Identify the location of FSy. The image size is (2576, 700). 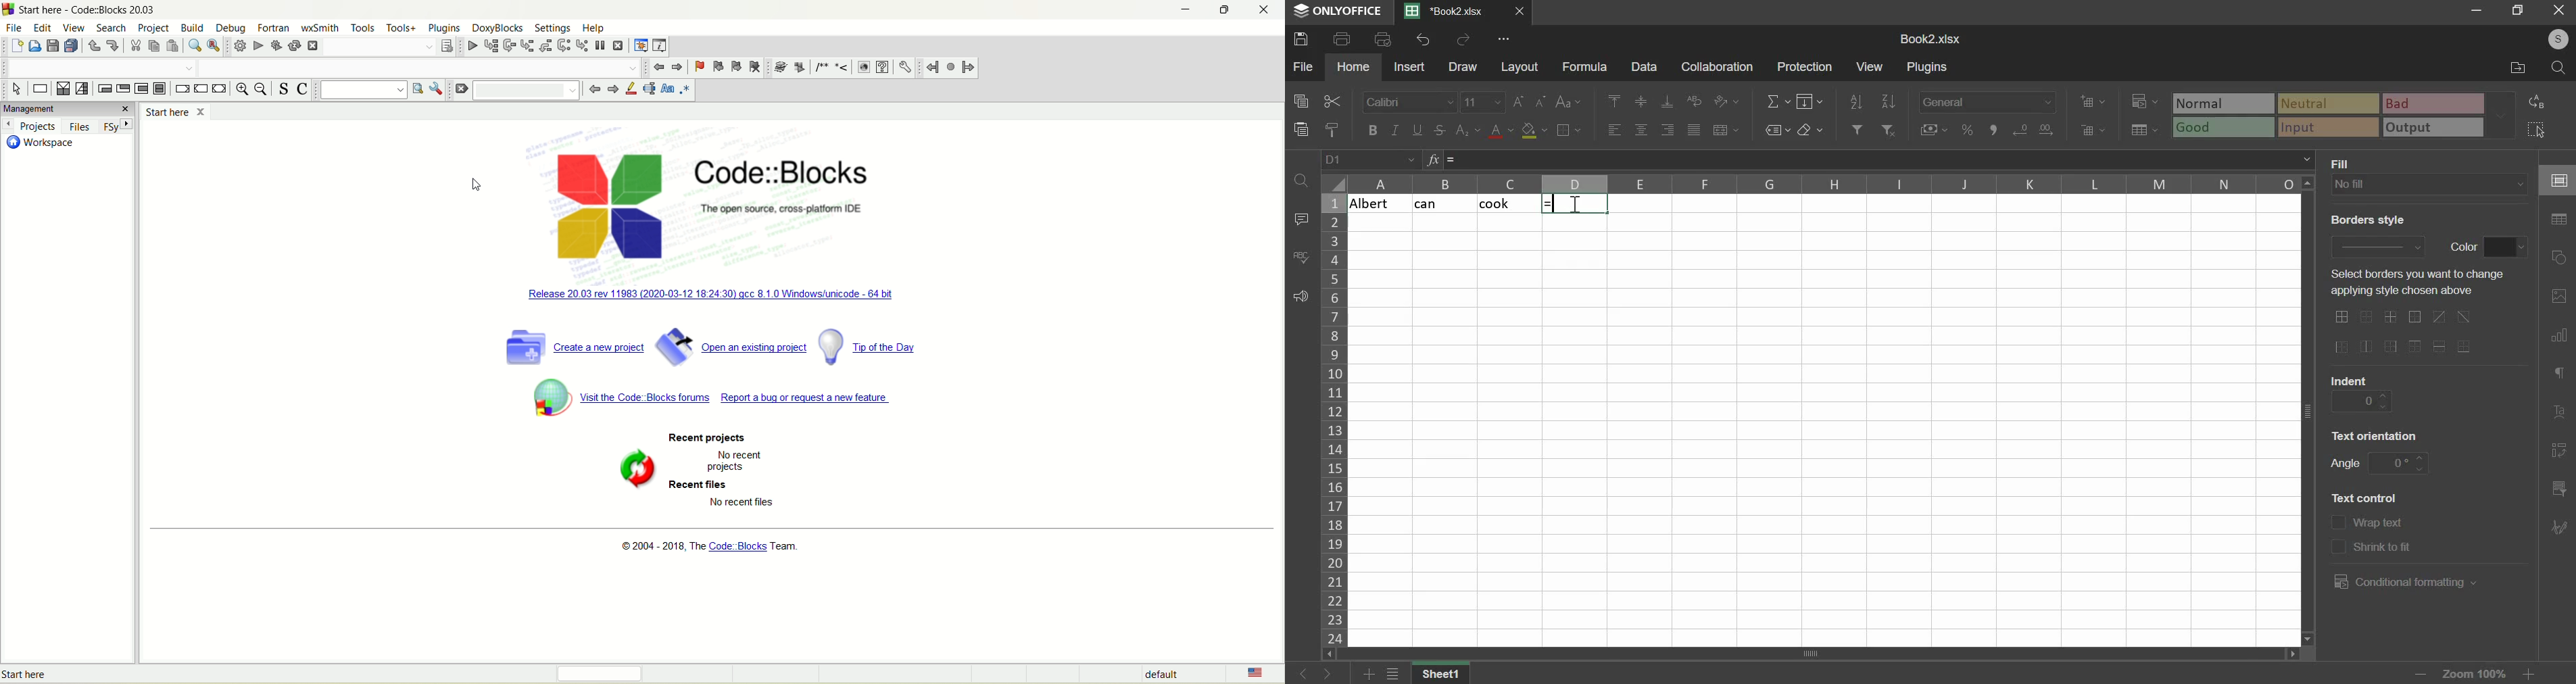
(117, 126).